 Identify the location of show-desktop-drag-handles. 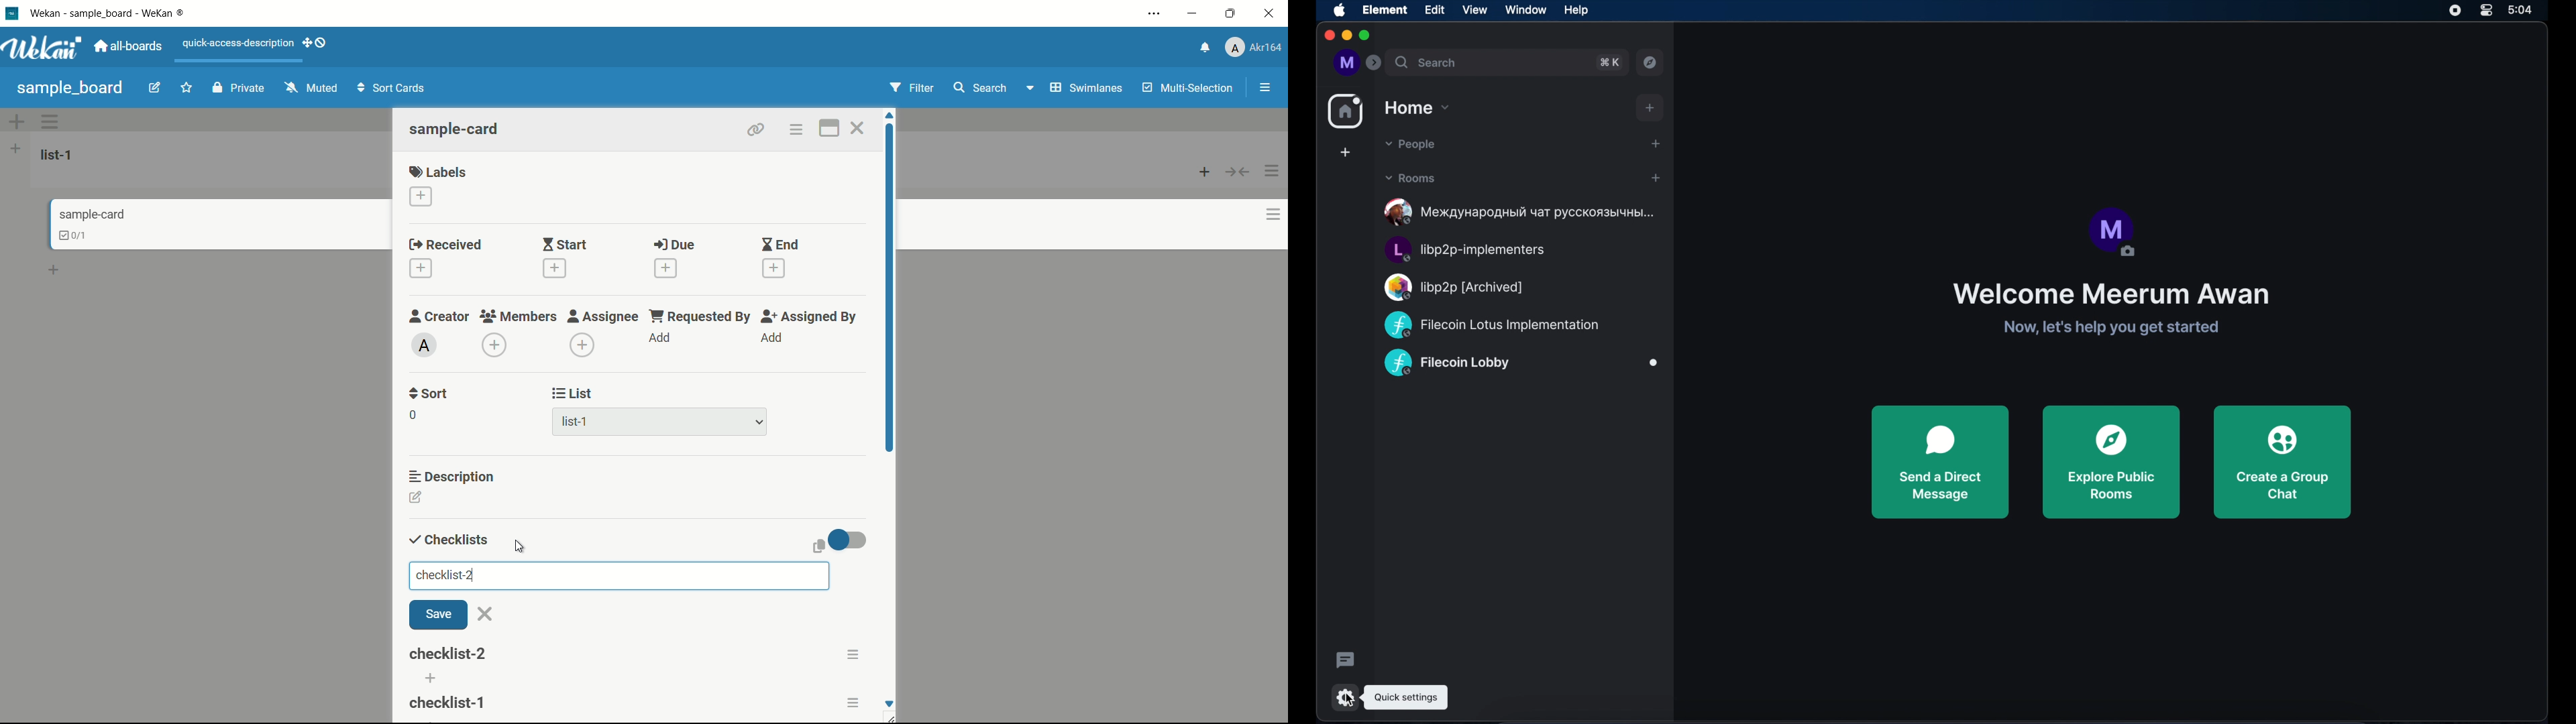
(317, 42).